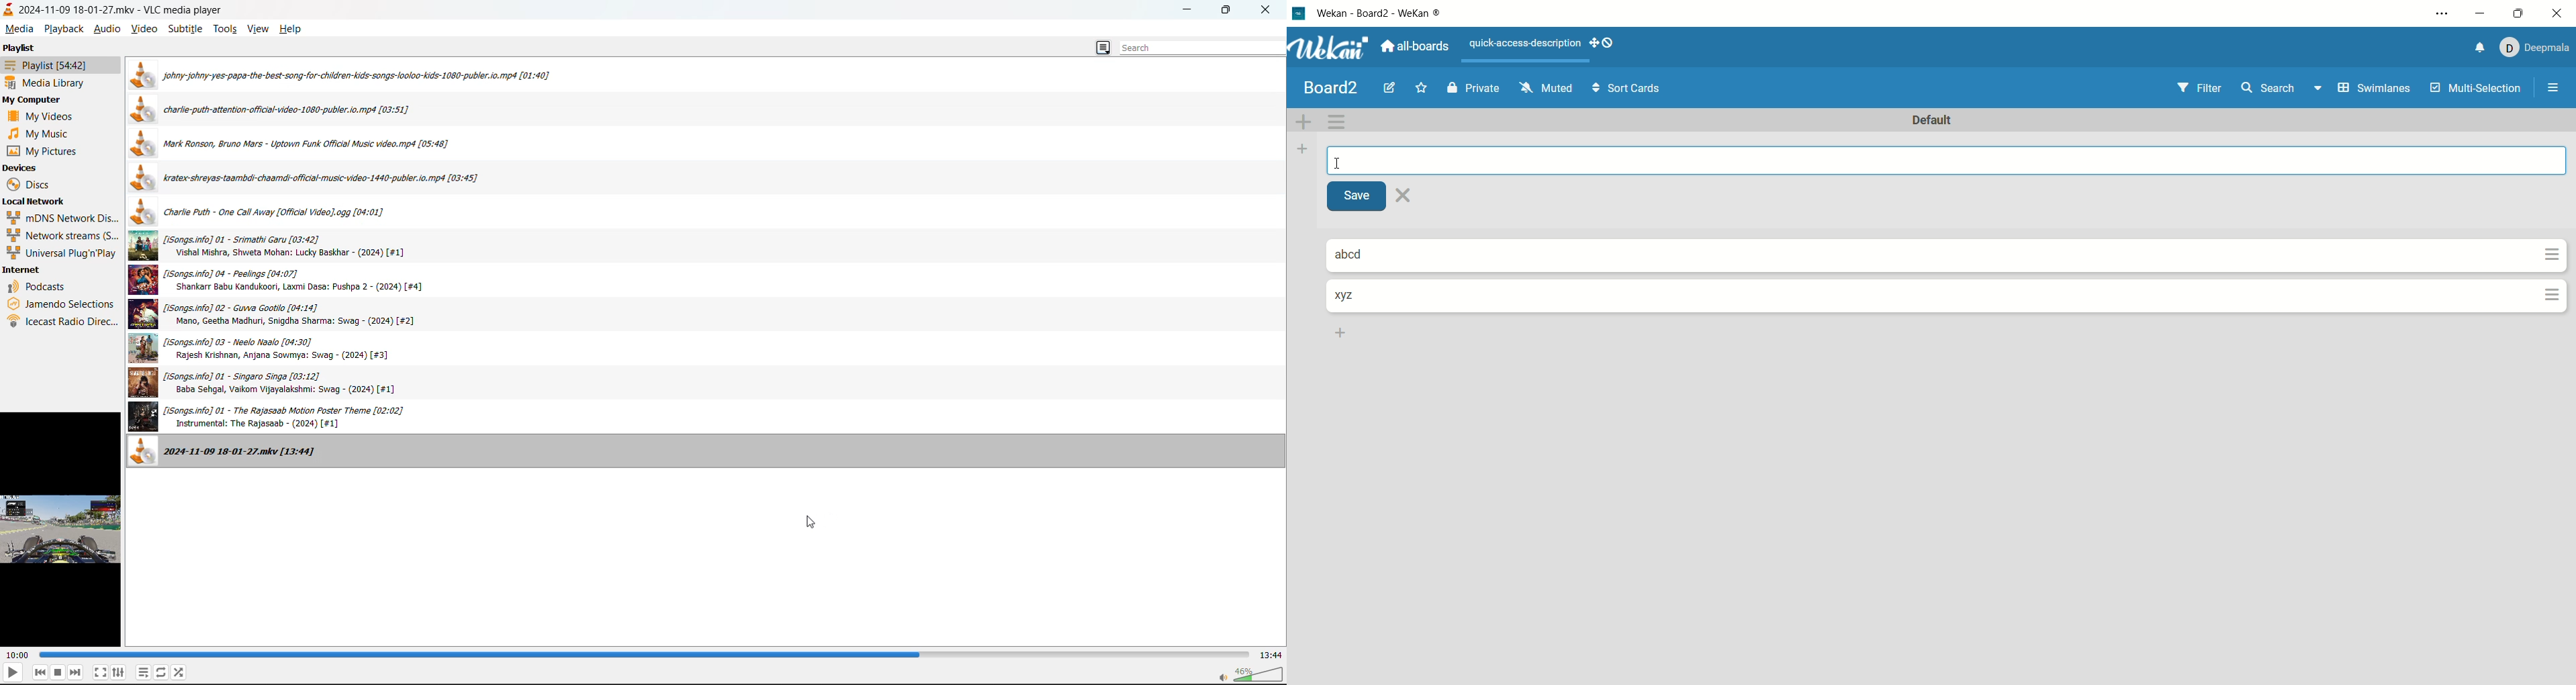 The image size is (2576, 700). Describe the element at coordinates (290, 417) in the screenshot. I see `tracks without duration` at that location.